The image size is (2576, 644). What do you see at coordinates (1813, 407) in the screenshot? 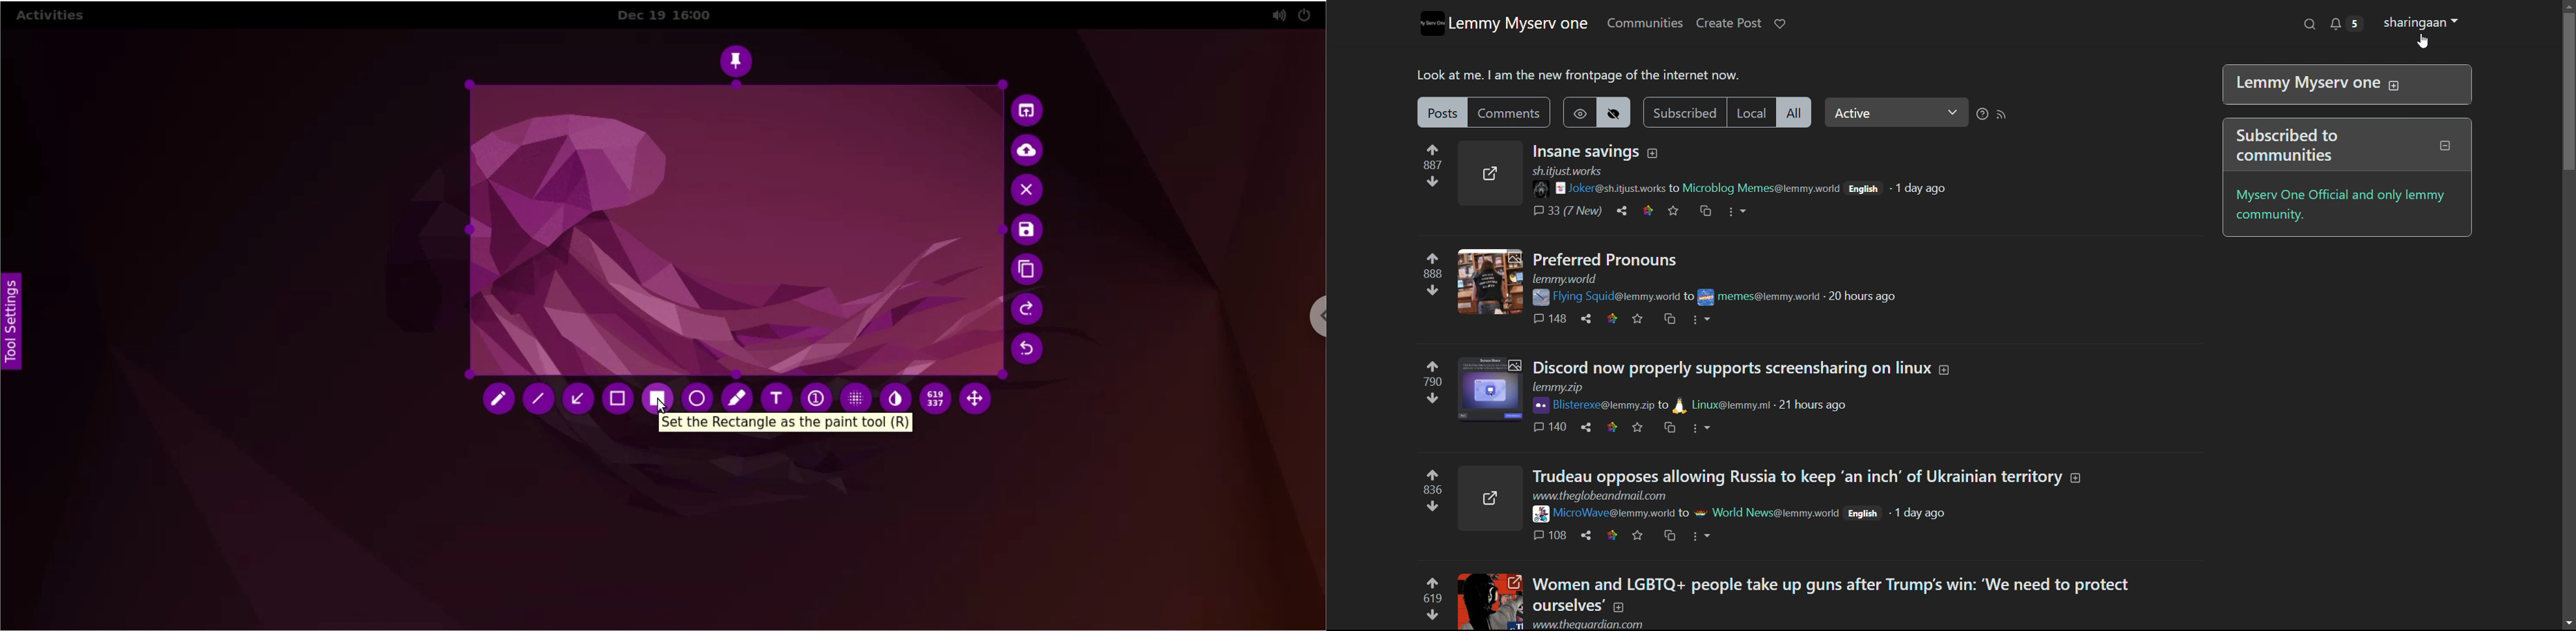
I see `21 hours ago` at bounding box center [1813, 407].